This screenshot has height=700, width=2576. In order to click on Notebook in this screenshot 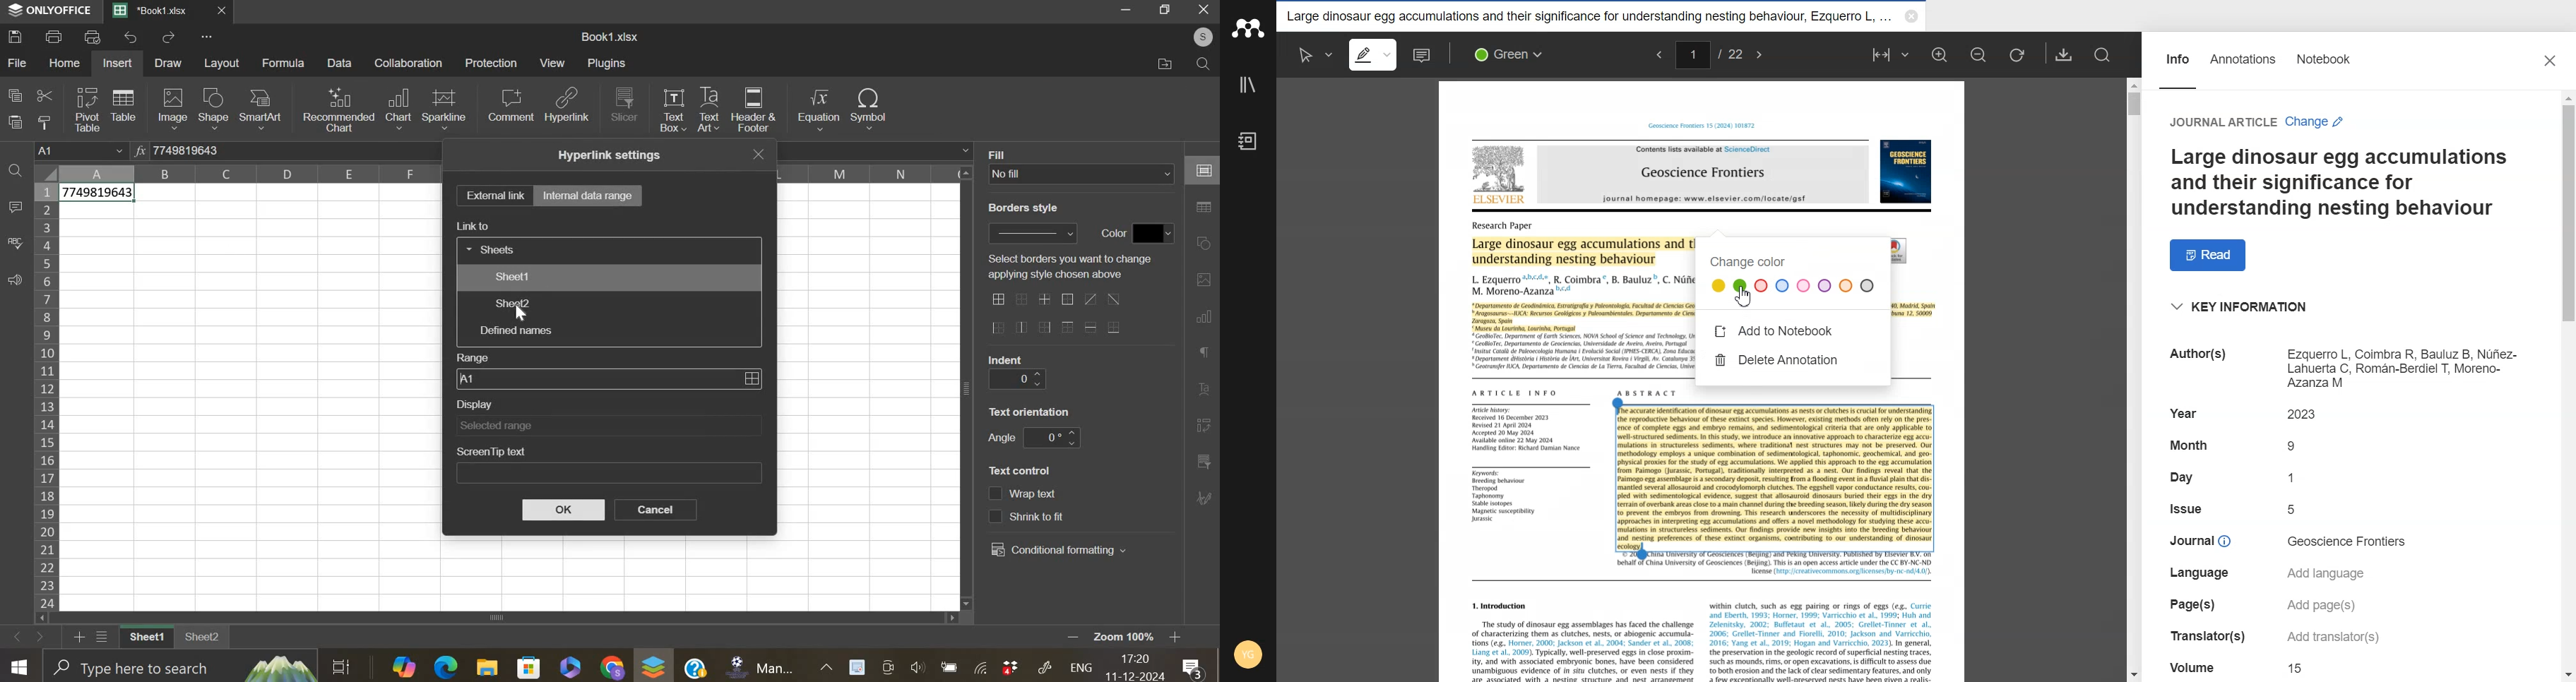, I will do `click(2324, 67)`.